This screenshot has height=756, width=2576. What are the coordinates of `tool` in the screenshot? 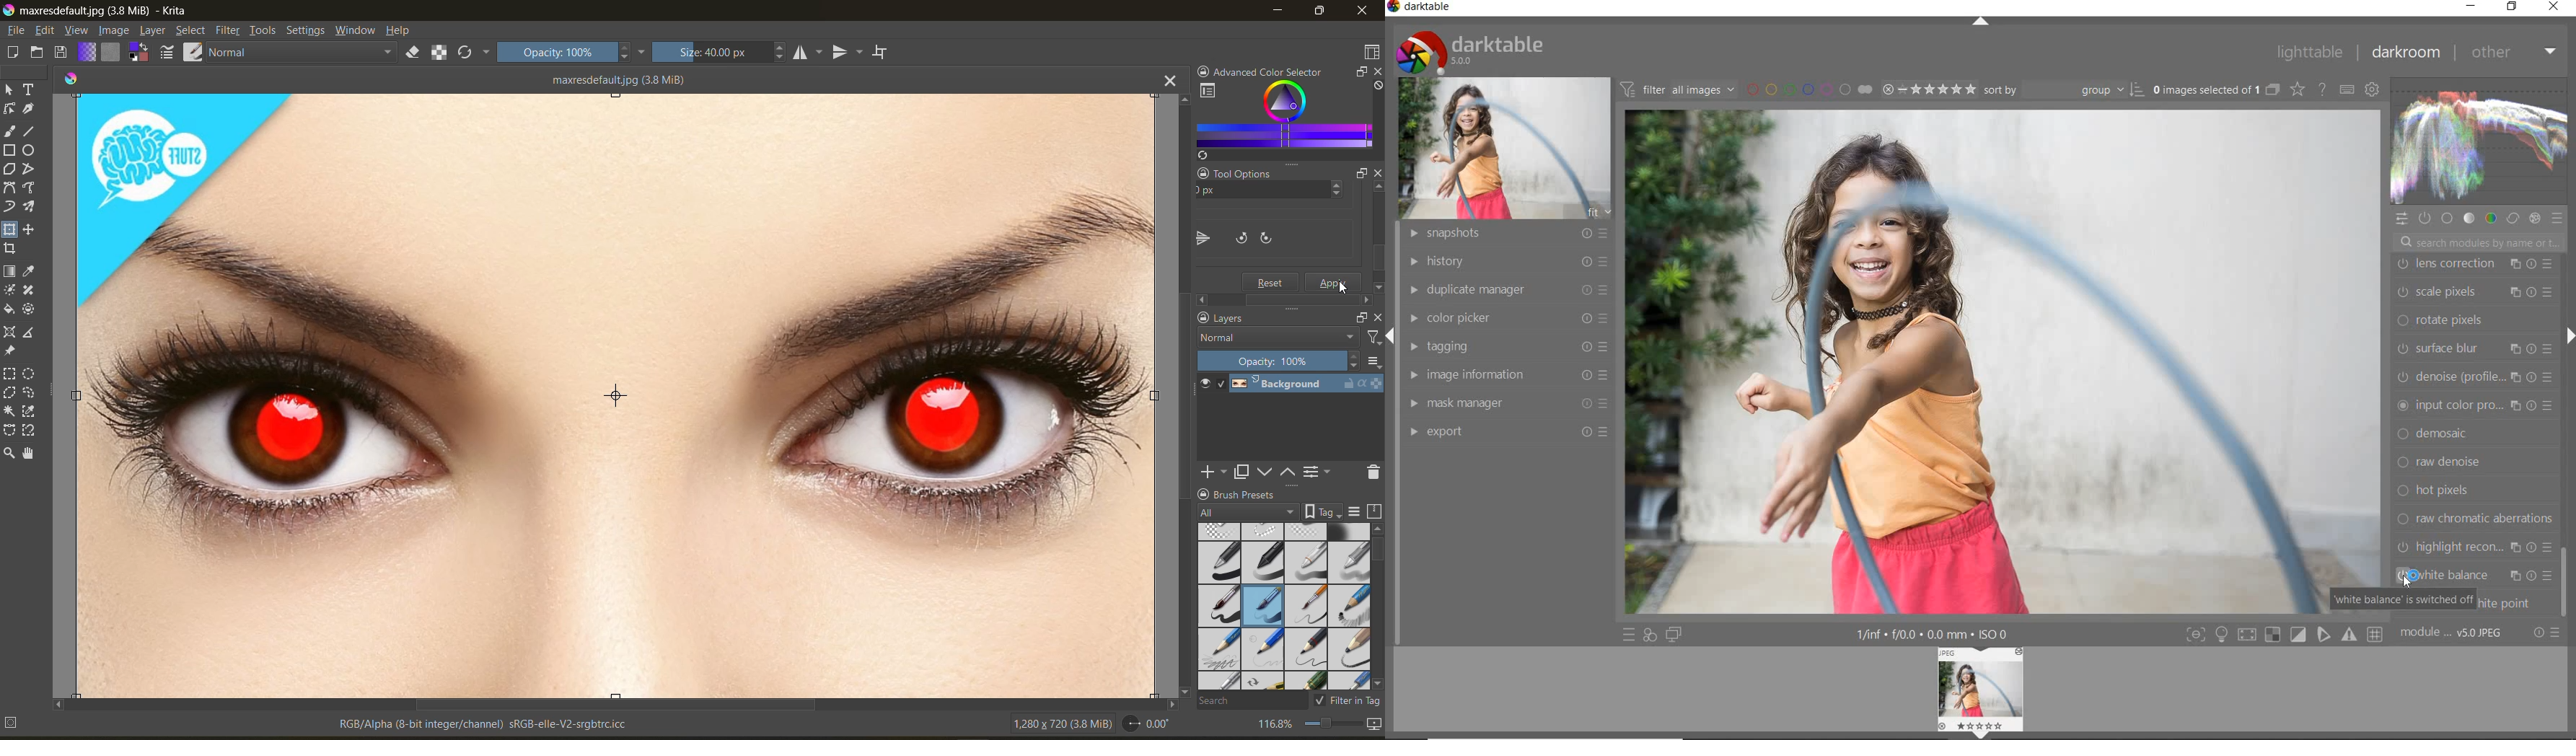 It's located at (9, 272).